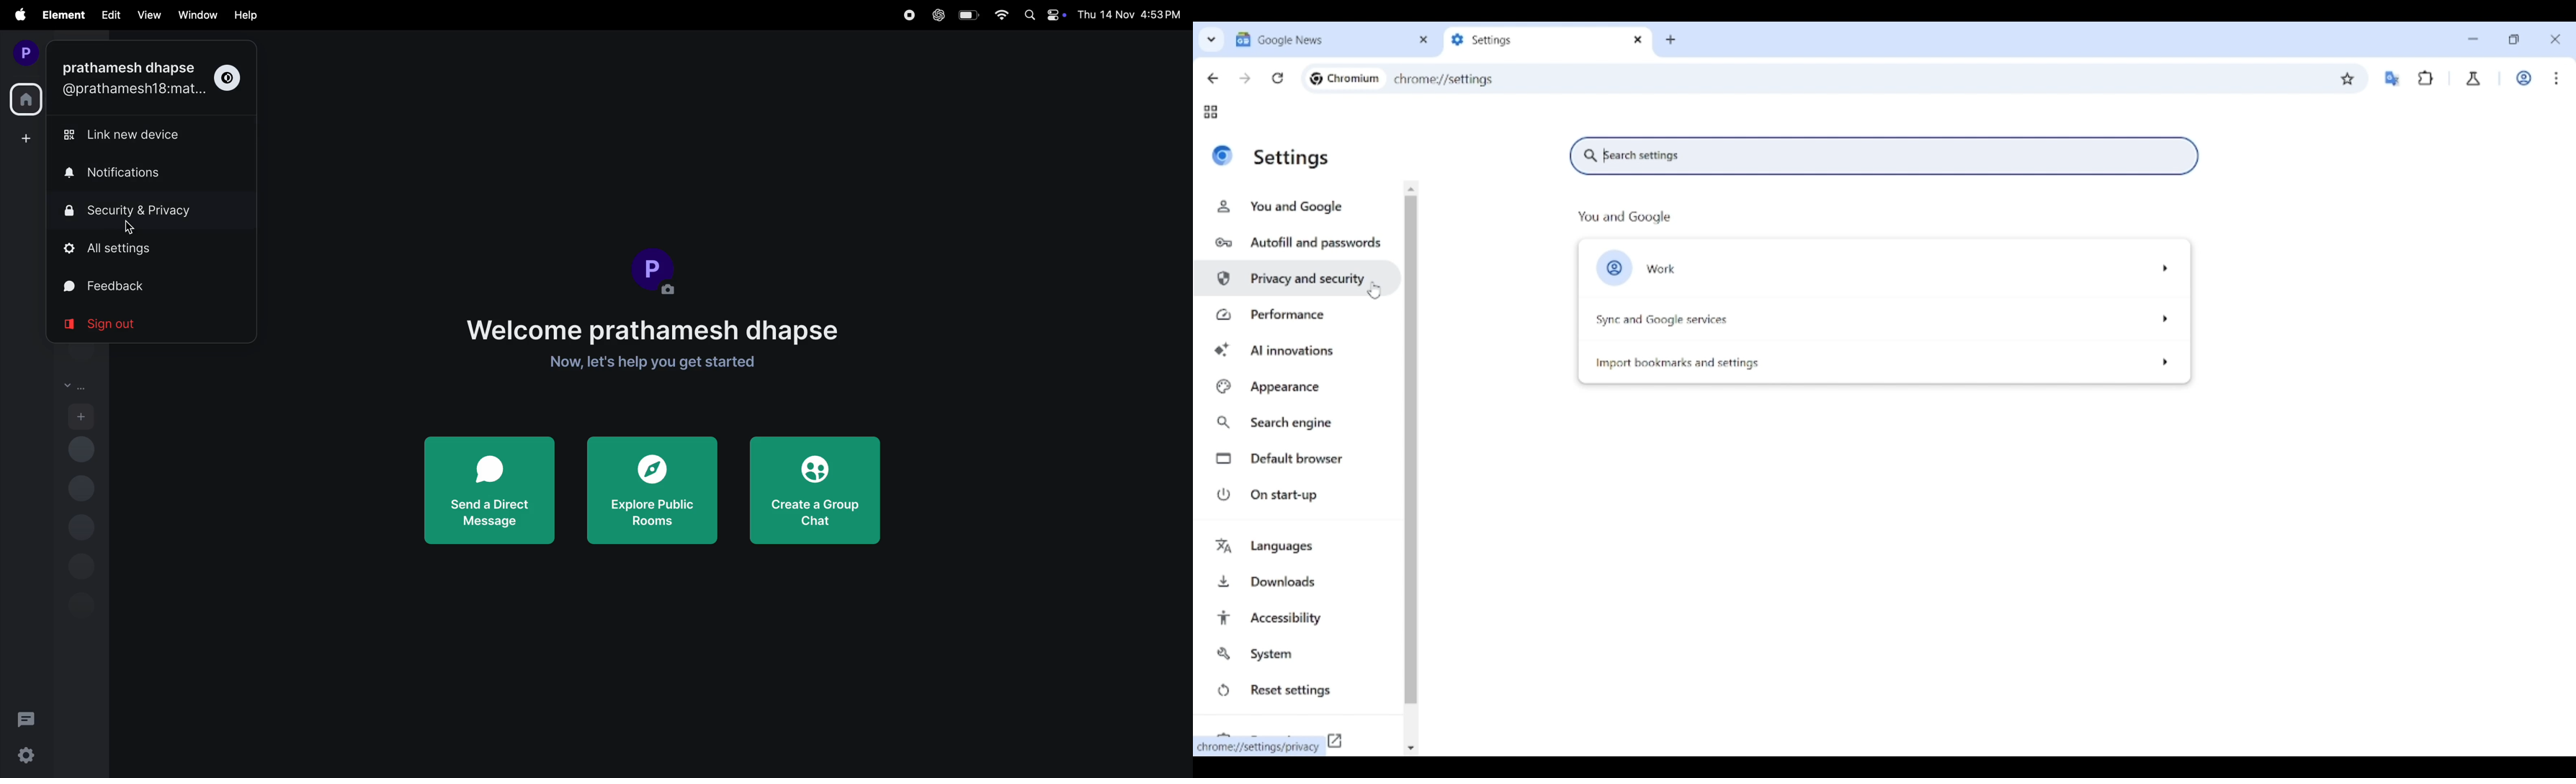 The width and height of the screenshot is (2576, 784). What do you see at coordinates (1299, 580) in the screenshot?
I see `Downloads` at bounding box center [1299, 580].